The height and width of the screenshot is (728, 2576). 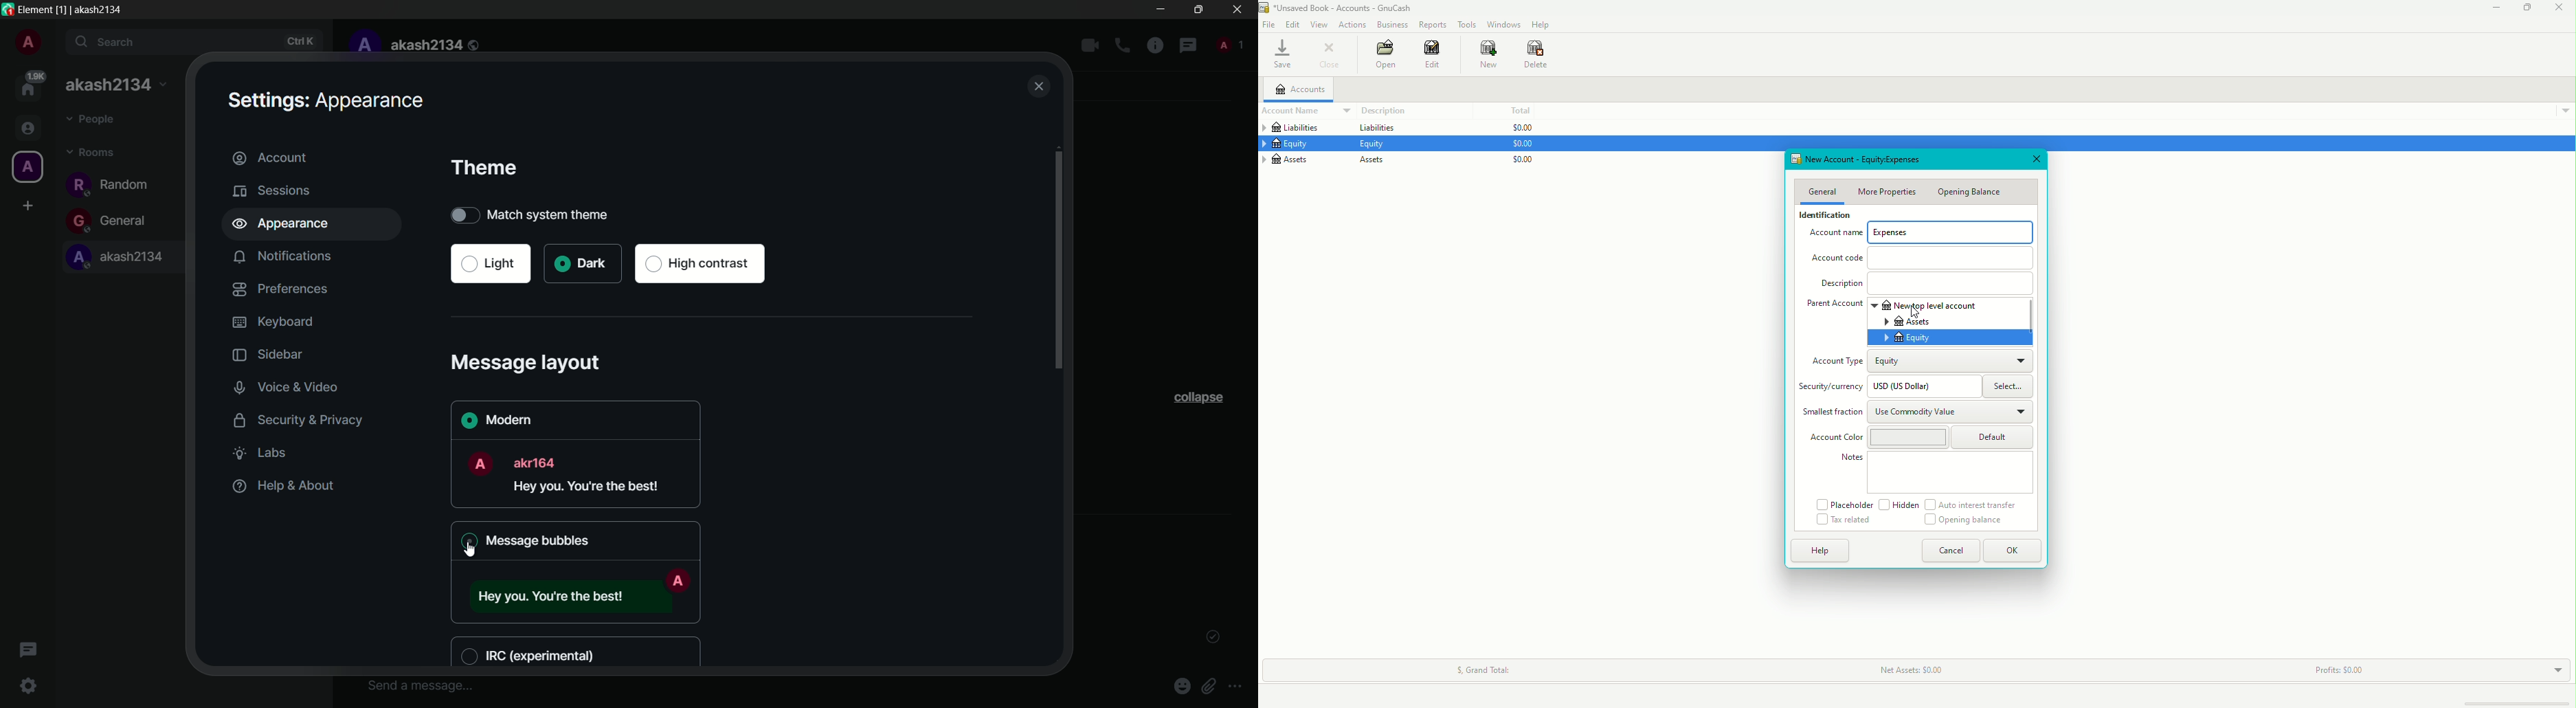 I want to click on Cursor, so click(x=1758, y=540).